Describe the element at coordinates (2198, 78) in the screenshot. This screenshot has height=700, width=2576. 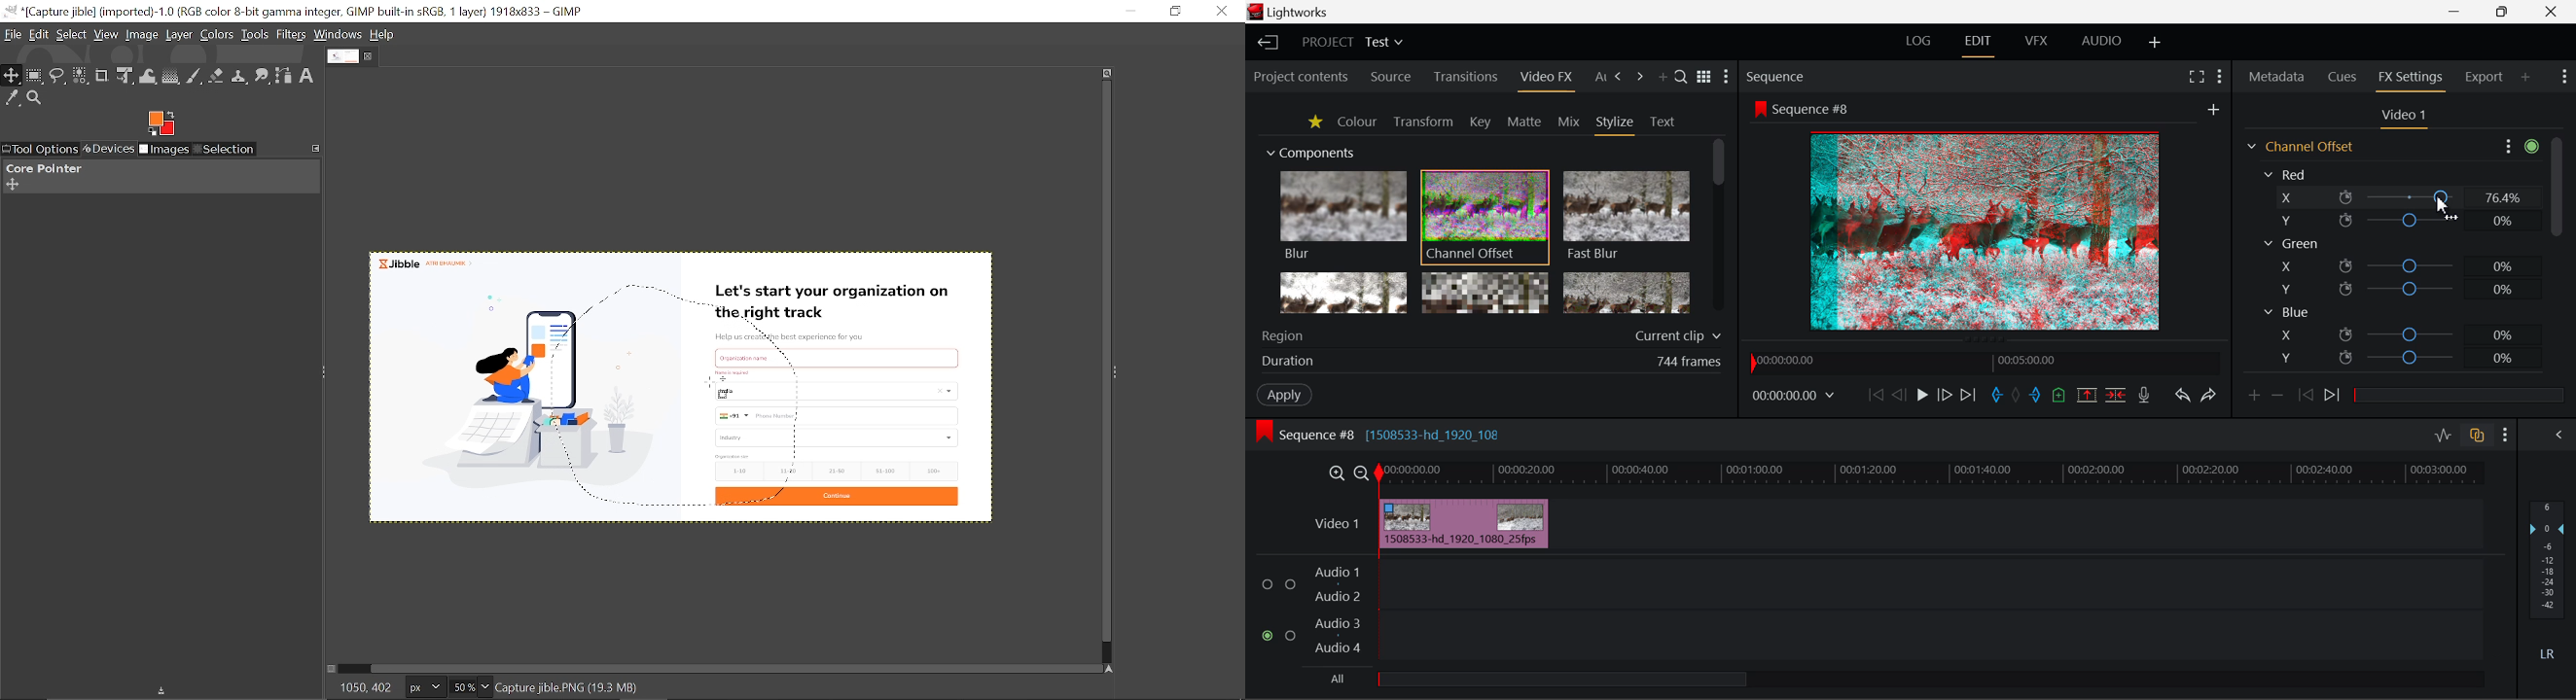
I see `Full Screen` at that location.